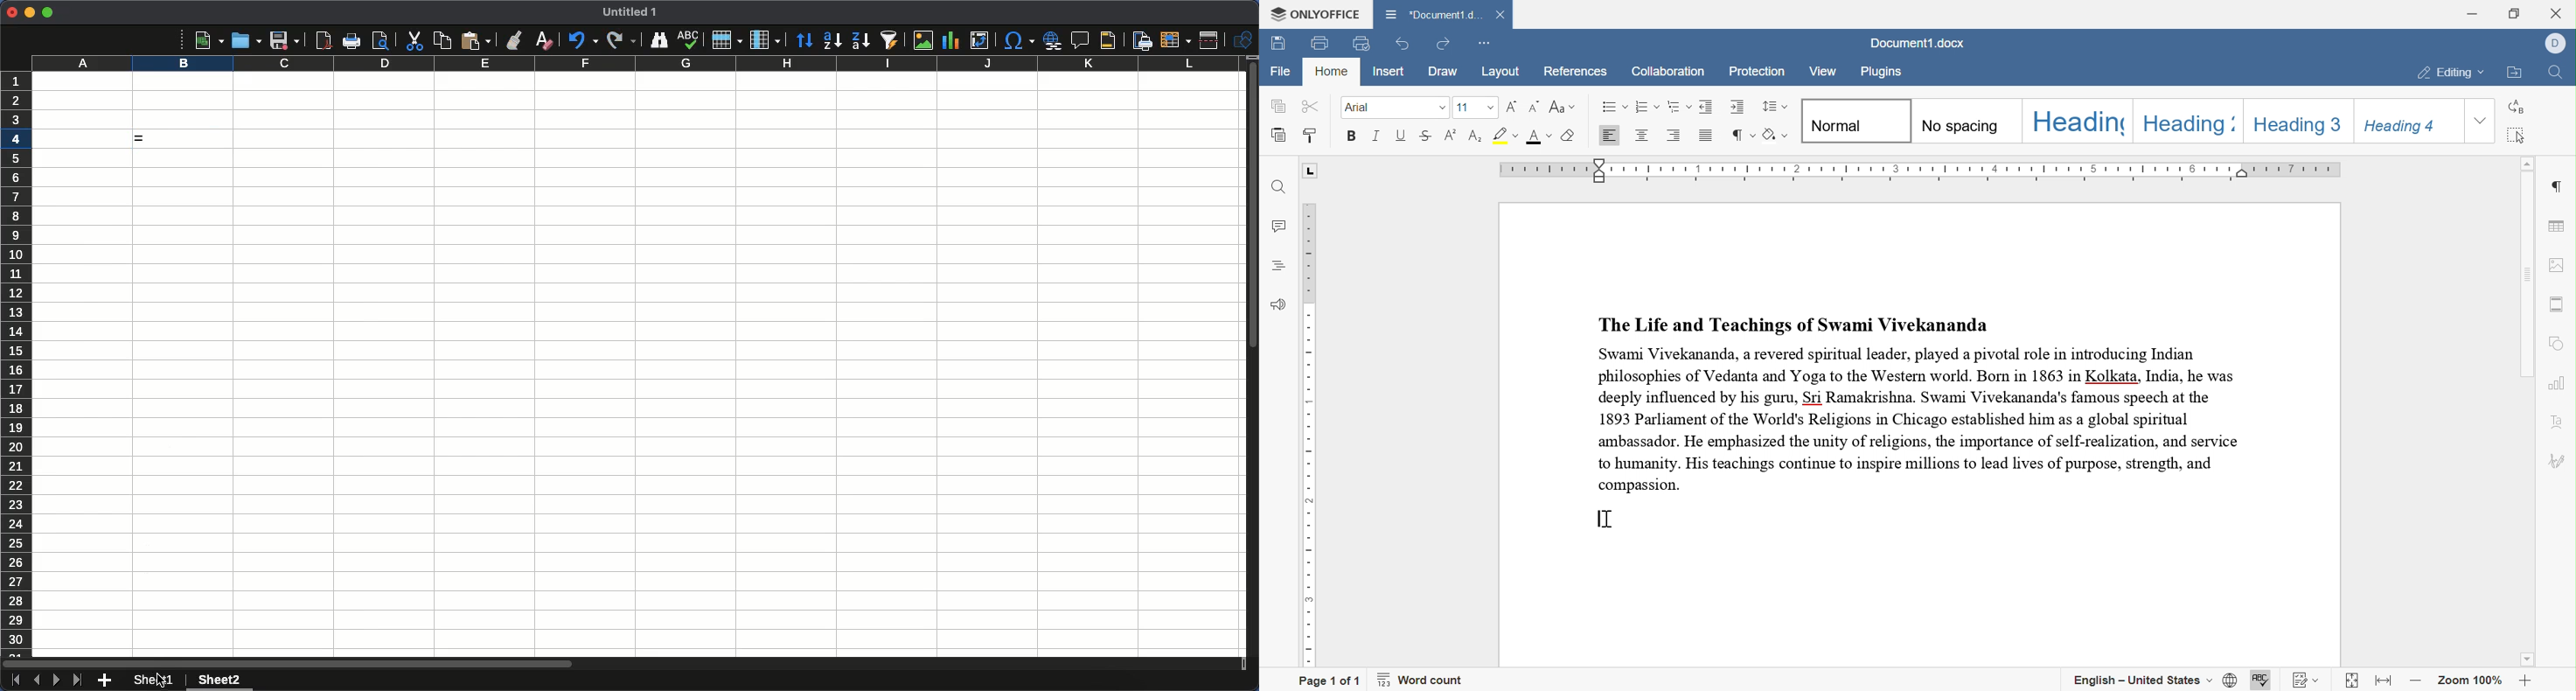  I want to click on save, so click(1278, 45).